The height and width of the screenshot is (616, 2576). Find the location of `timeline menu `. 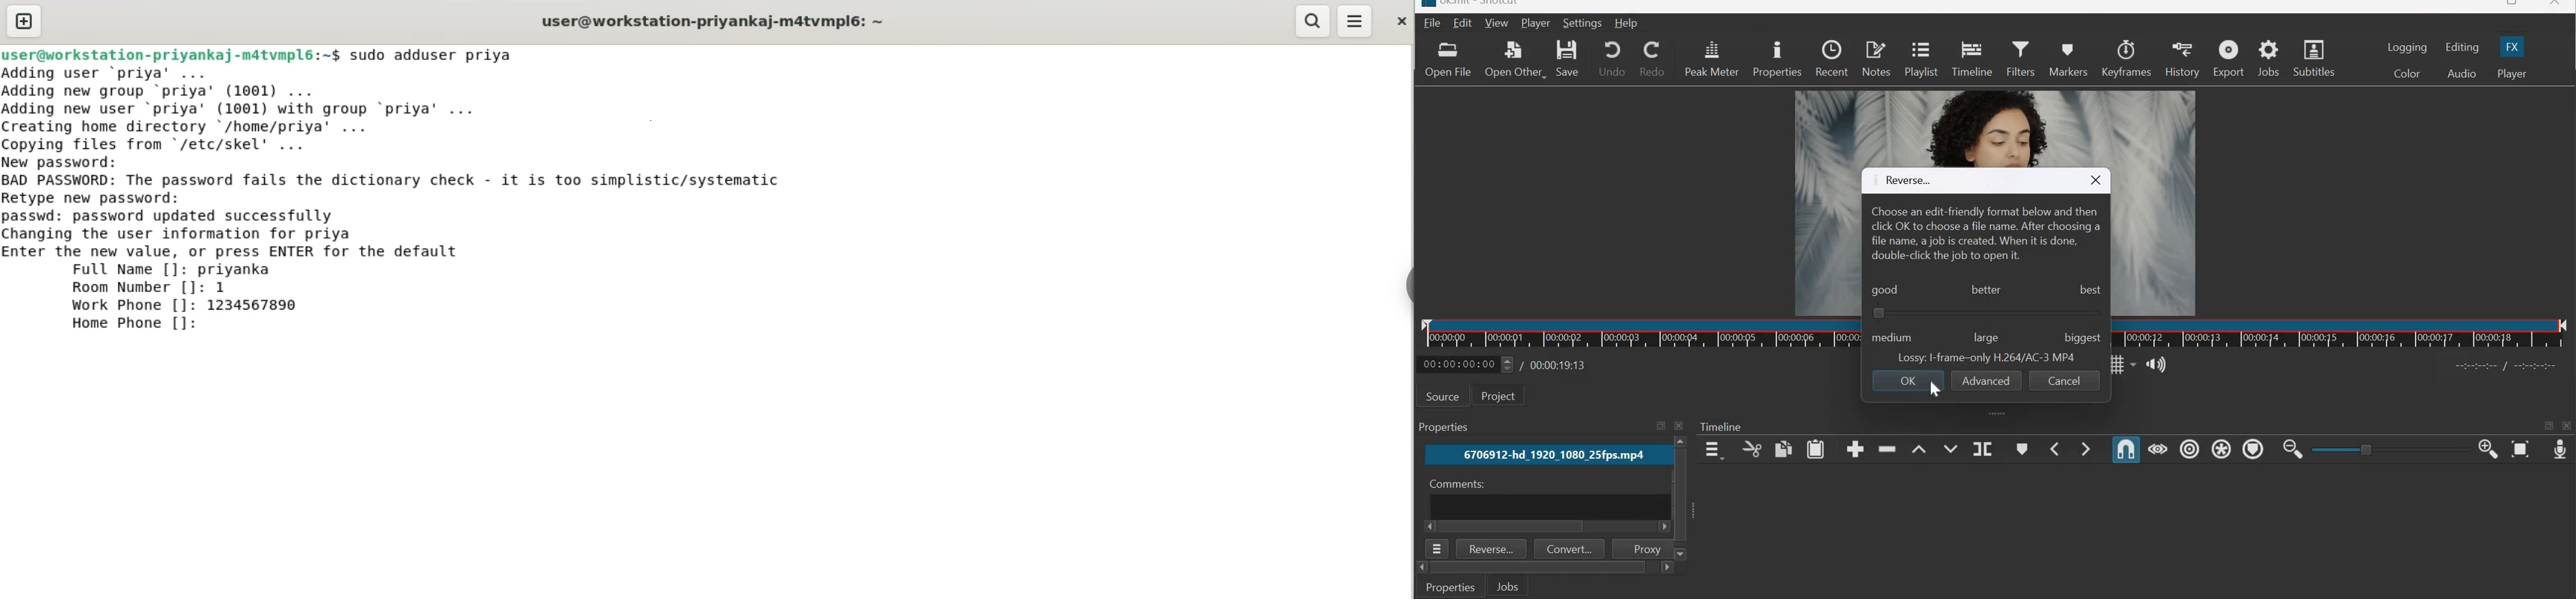

timeline menu  is located at coordinates (1713, 450).